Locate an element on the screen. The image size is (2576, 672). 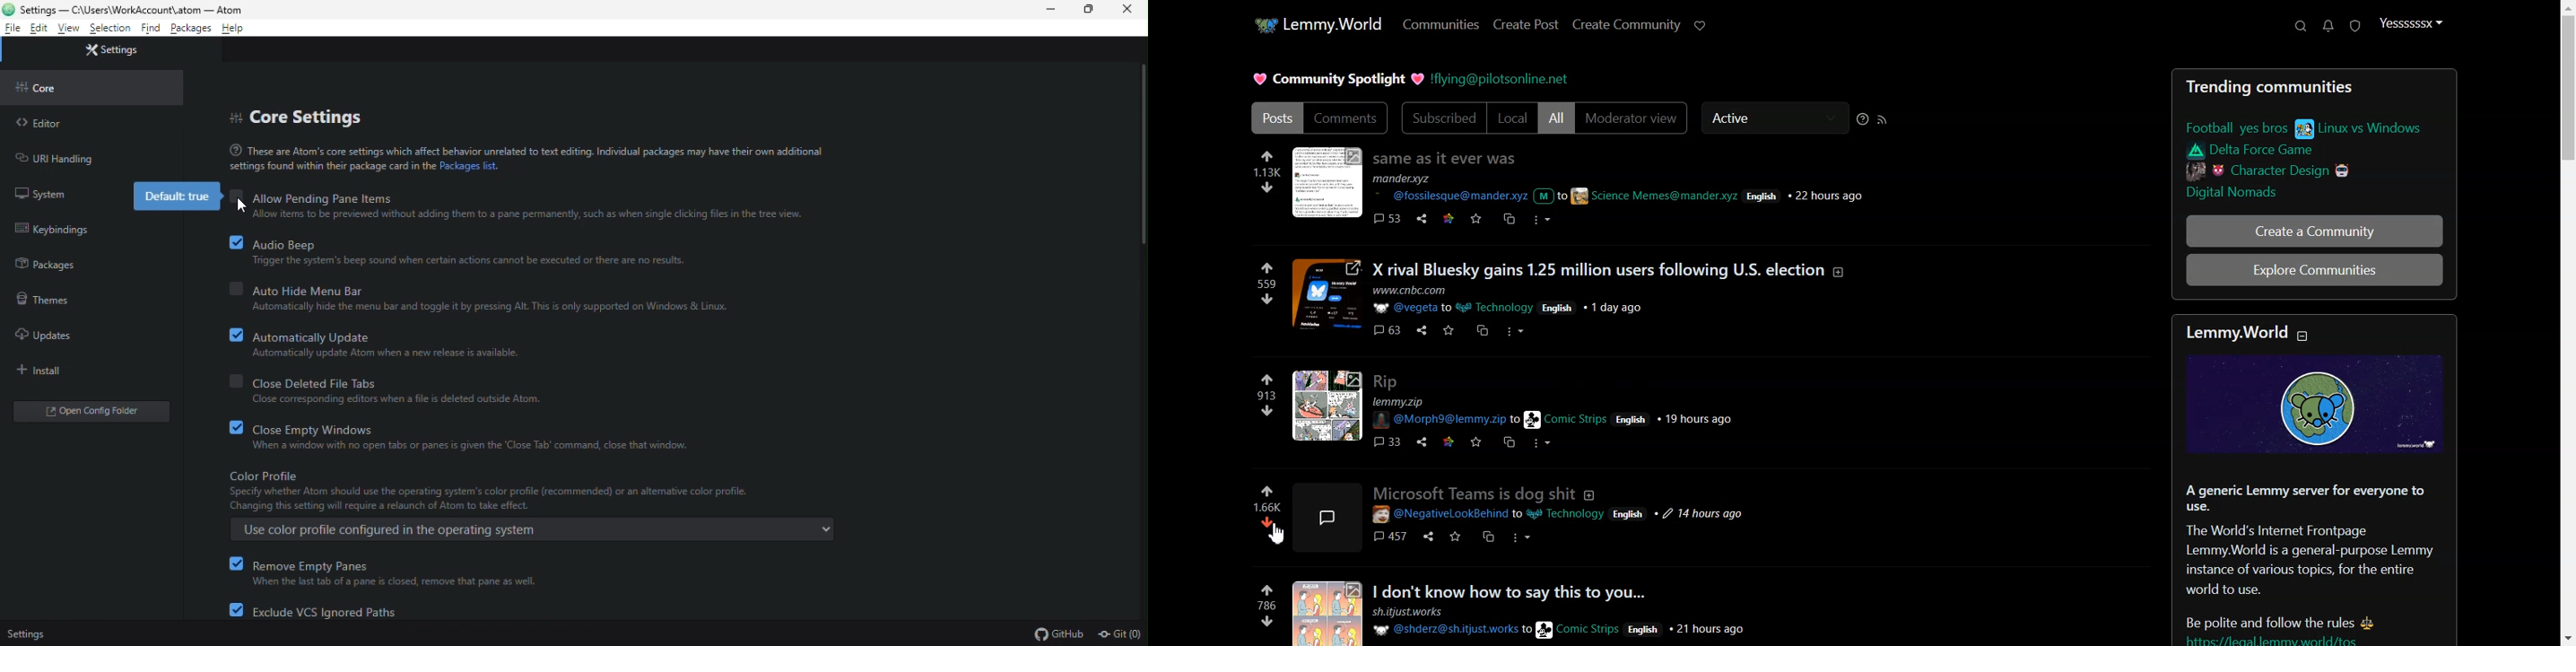
Upvote is located at coordinates (1267, 498).